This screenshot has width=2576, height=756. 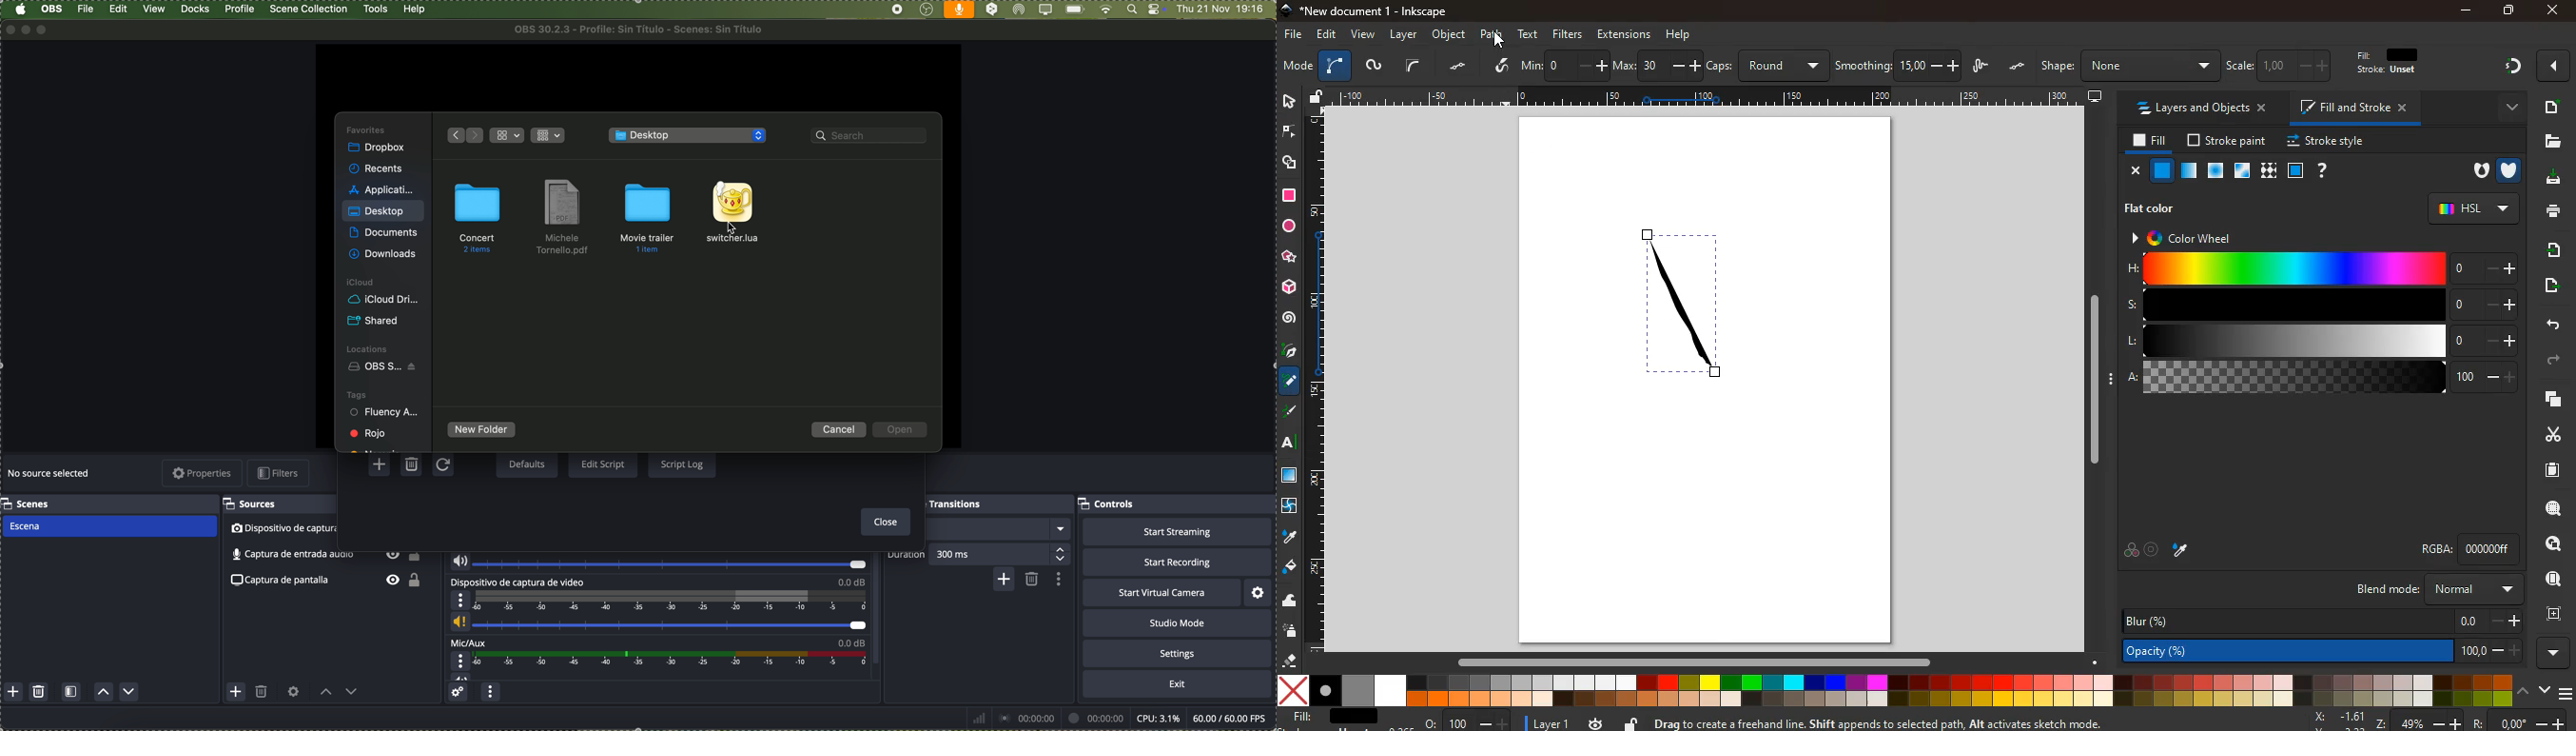 I want to click on tags, so click(x=357, y=394).